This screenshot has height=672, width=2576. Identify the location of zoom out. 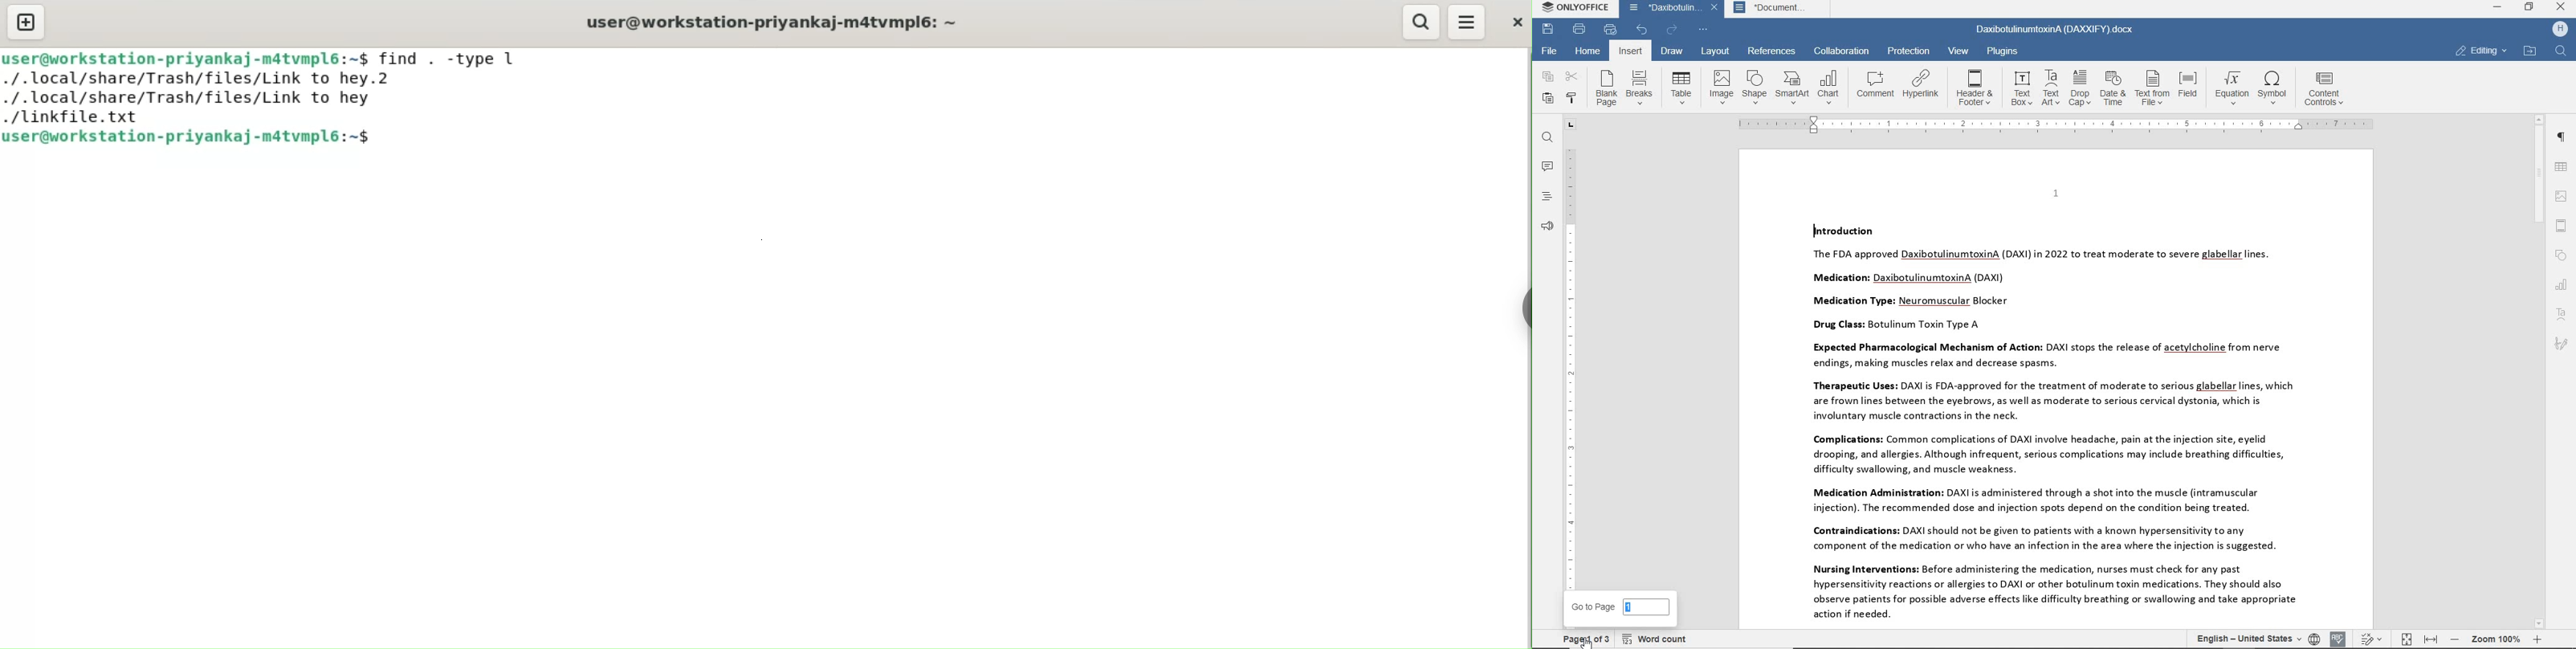
(2455, 639).